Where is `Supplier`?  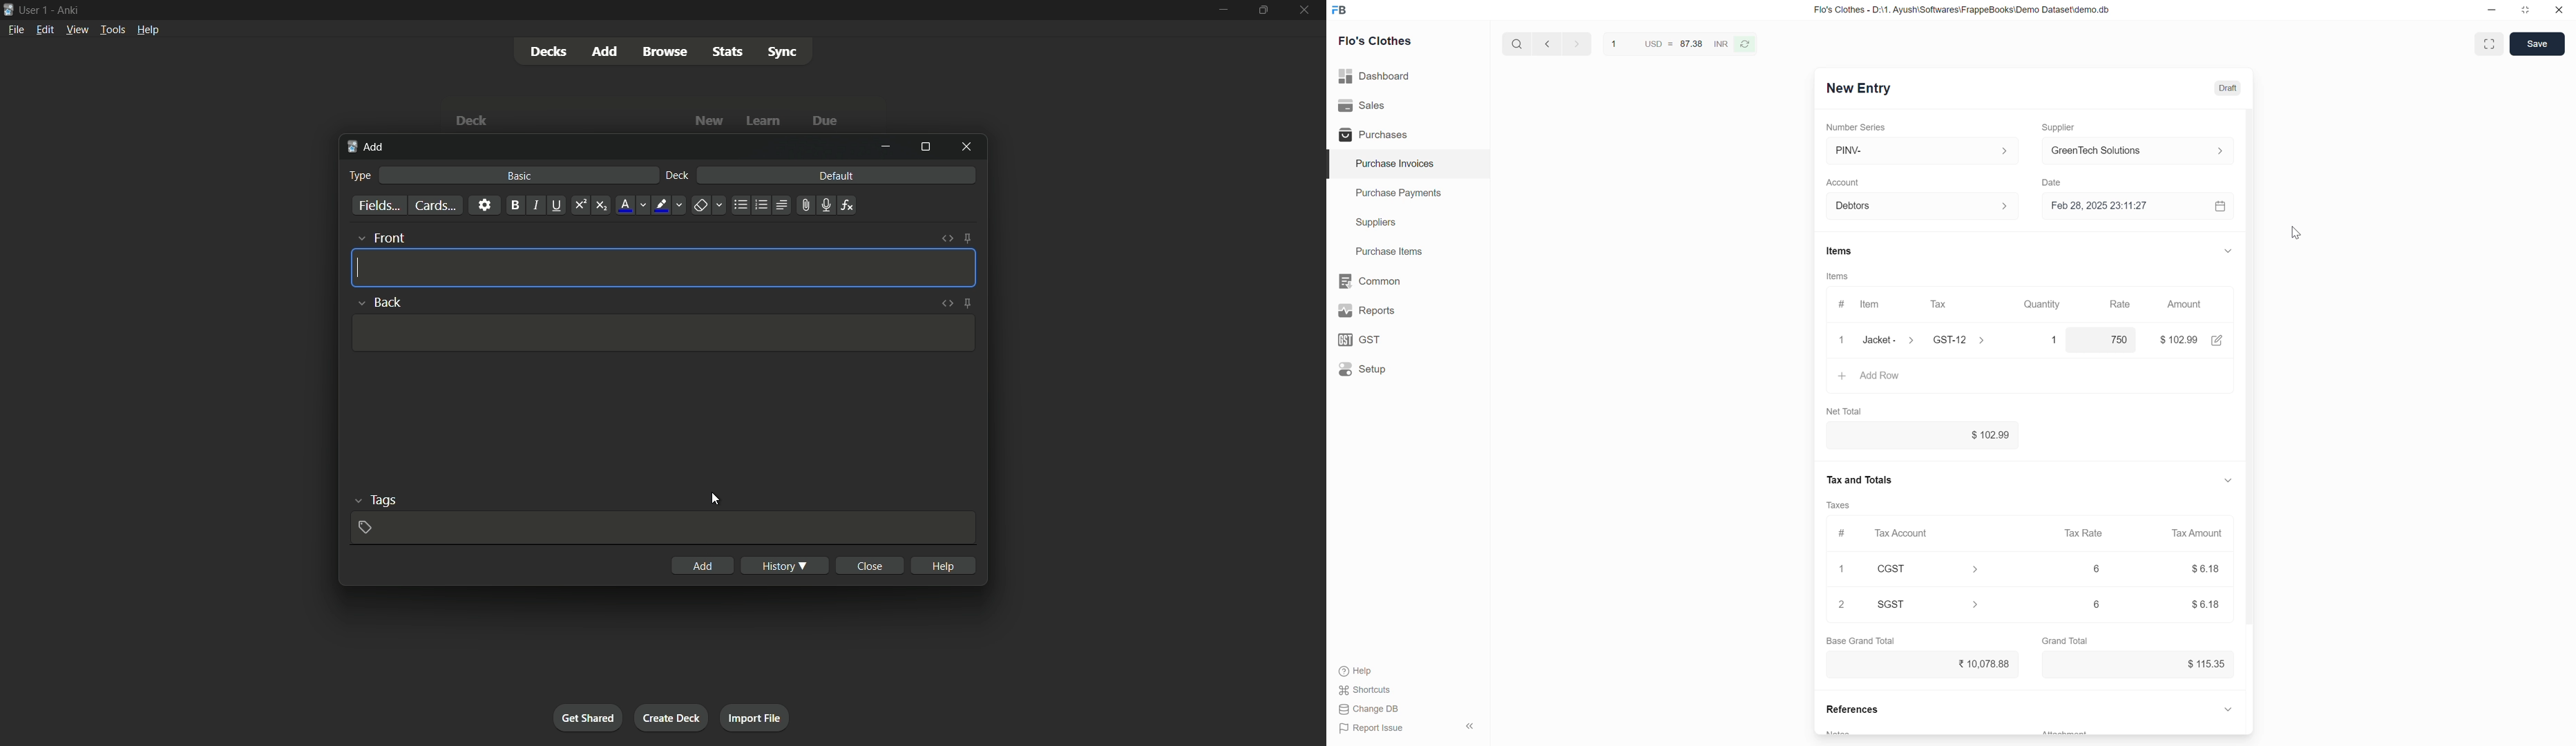 Supplier is located at coordinates (2060, 128).